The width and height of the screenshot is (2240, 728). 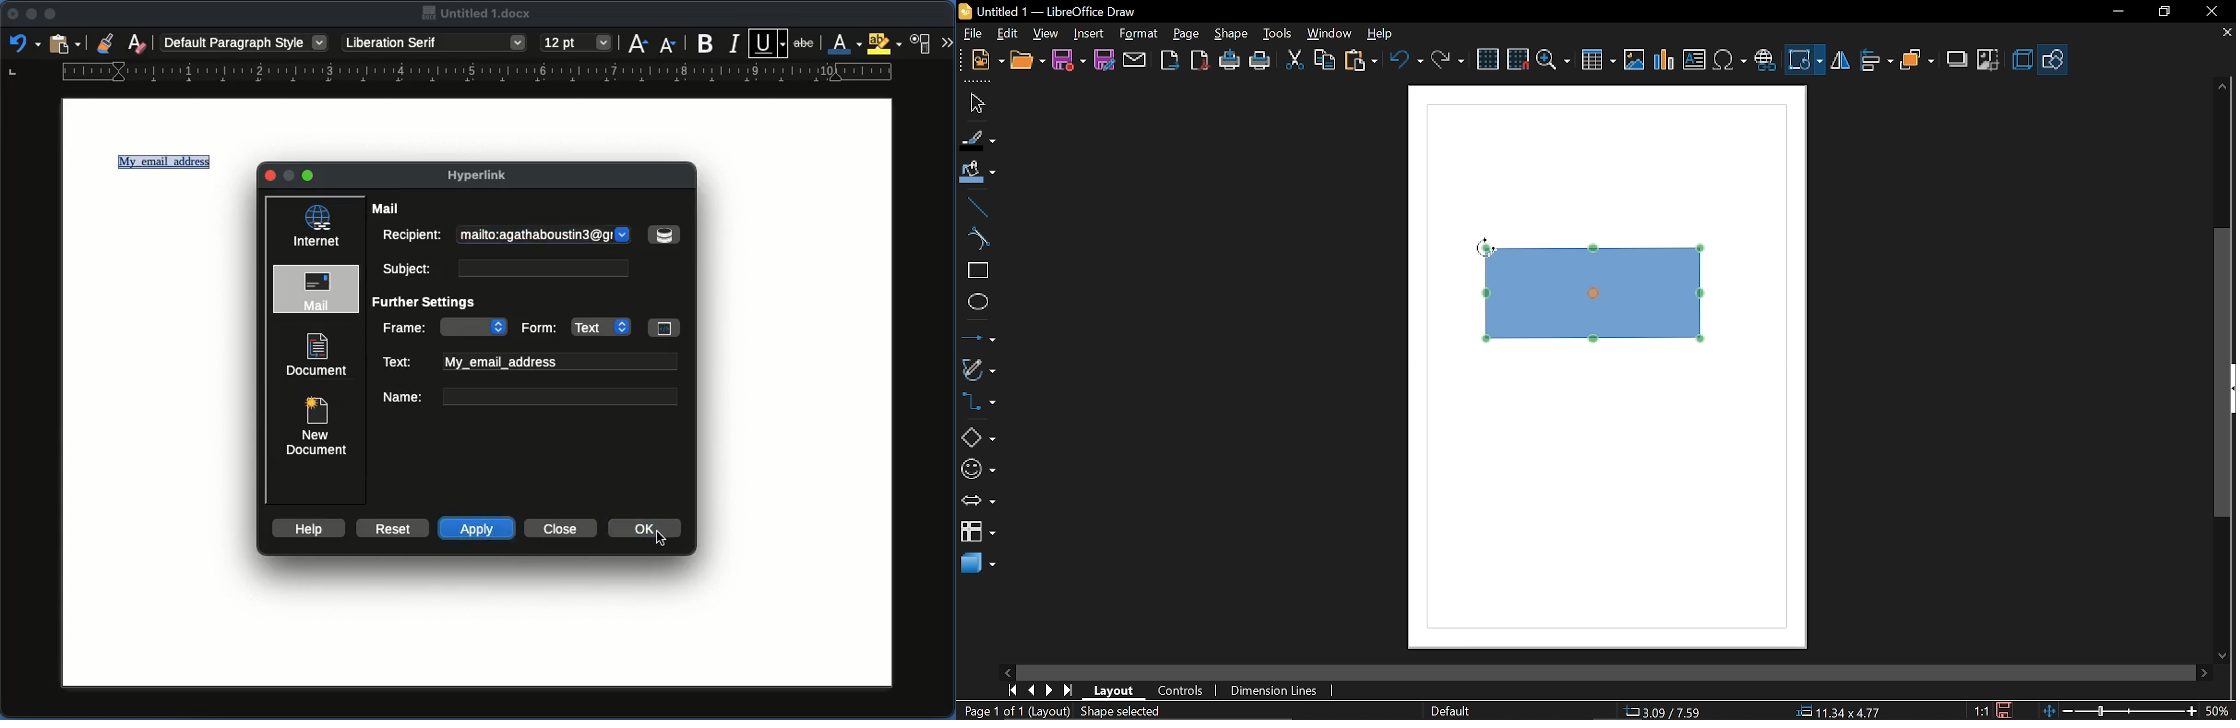 I want to click on Default, so click(x=1448, y=710).